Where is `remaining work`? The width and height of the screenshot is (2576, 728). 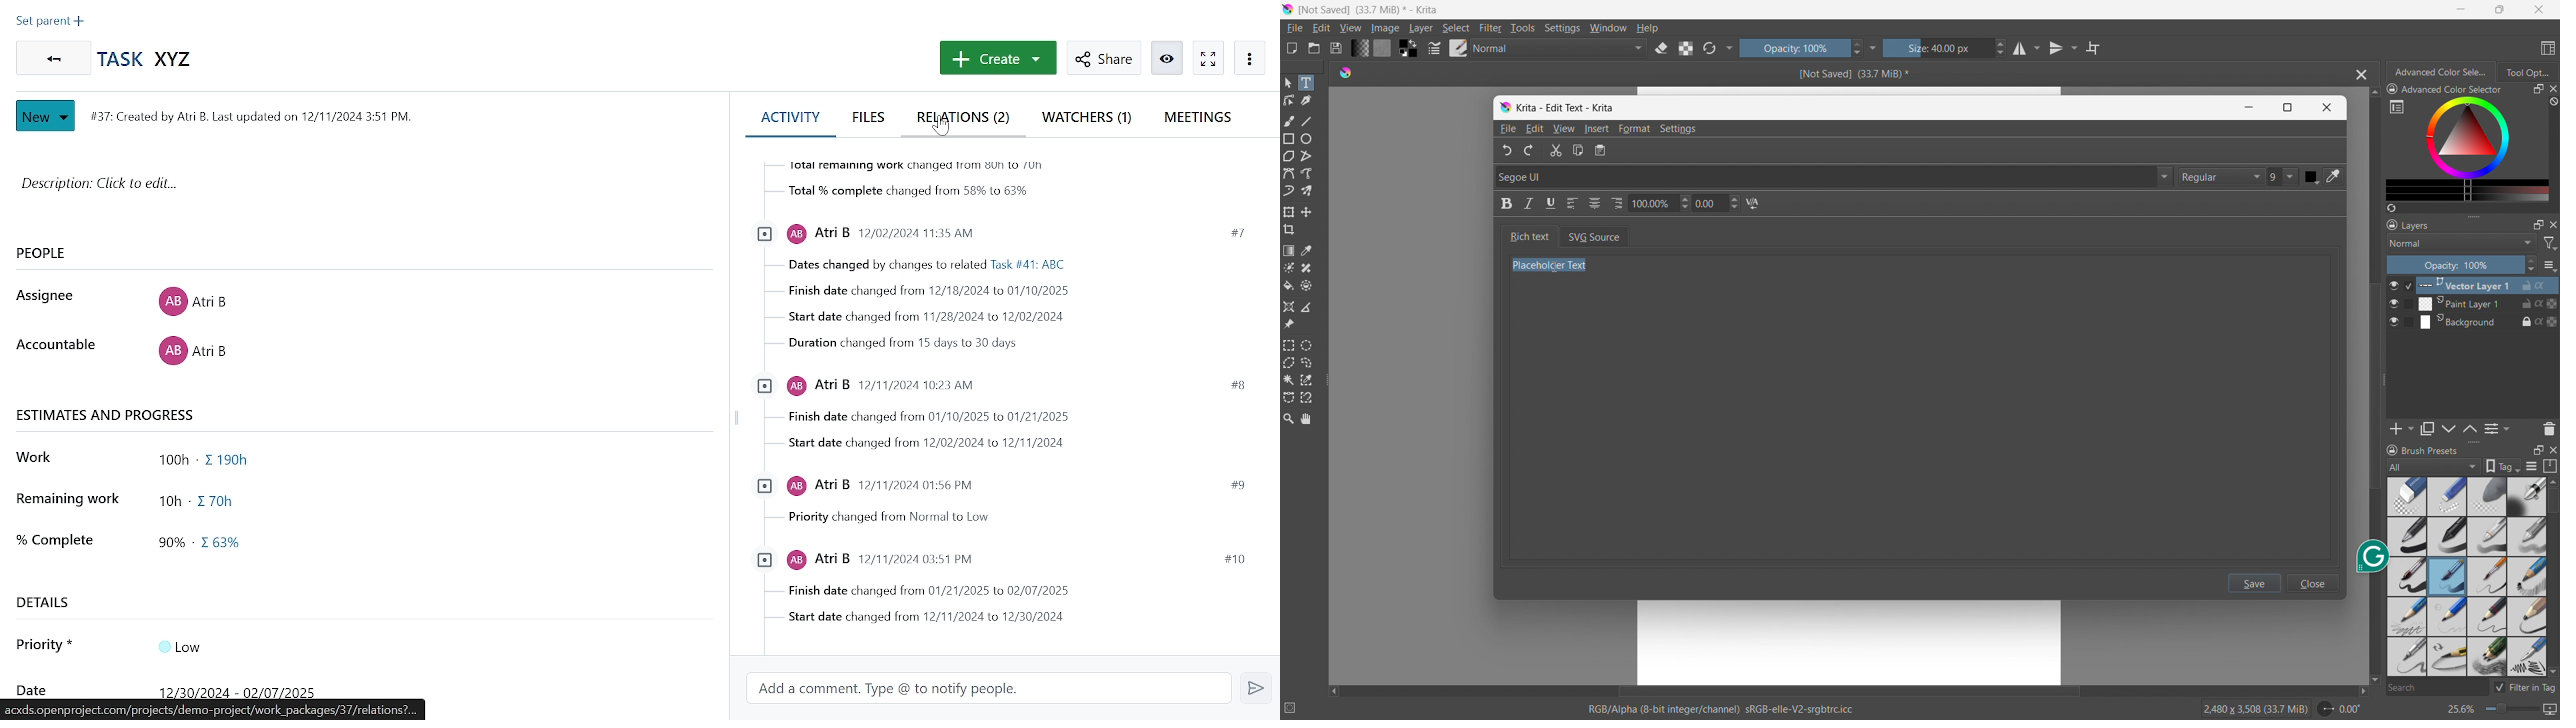
remaining work is located at coordinates (69, 498).